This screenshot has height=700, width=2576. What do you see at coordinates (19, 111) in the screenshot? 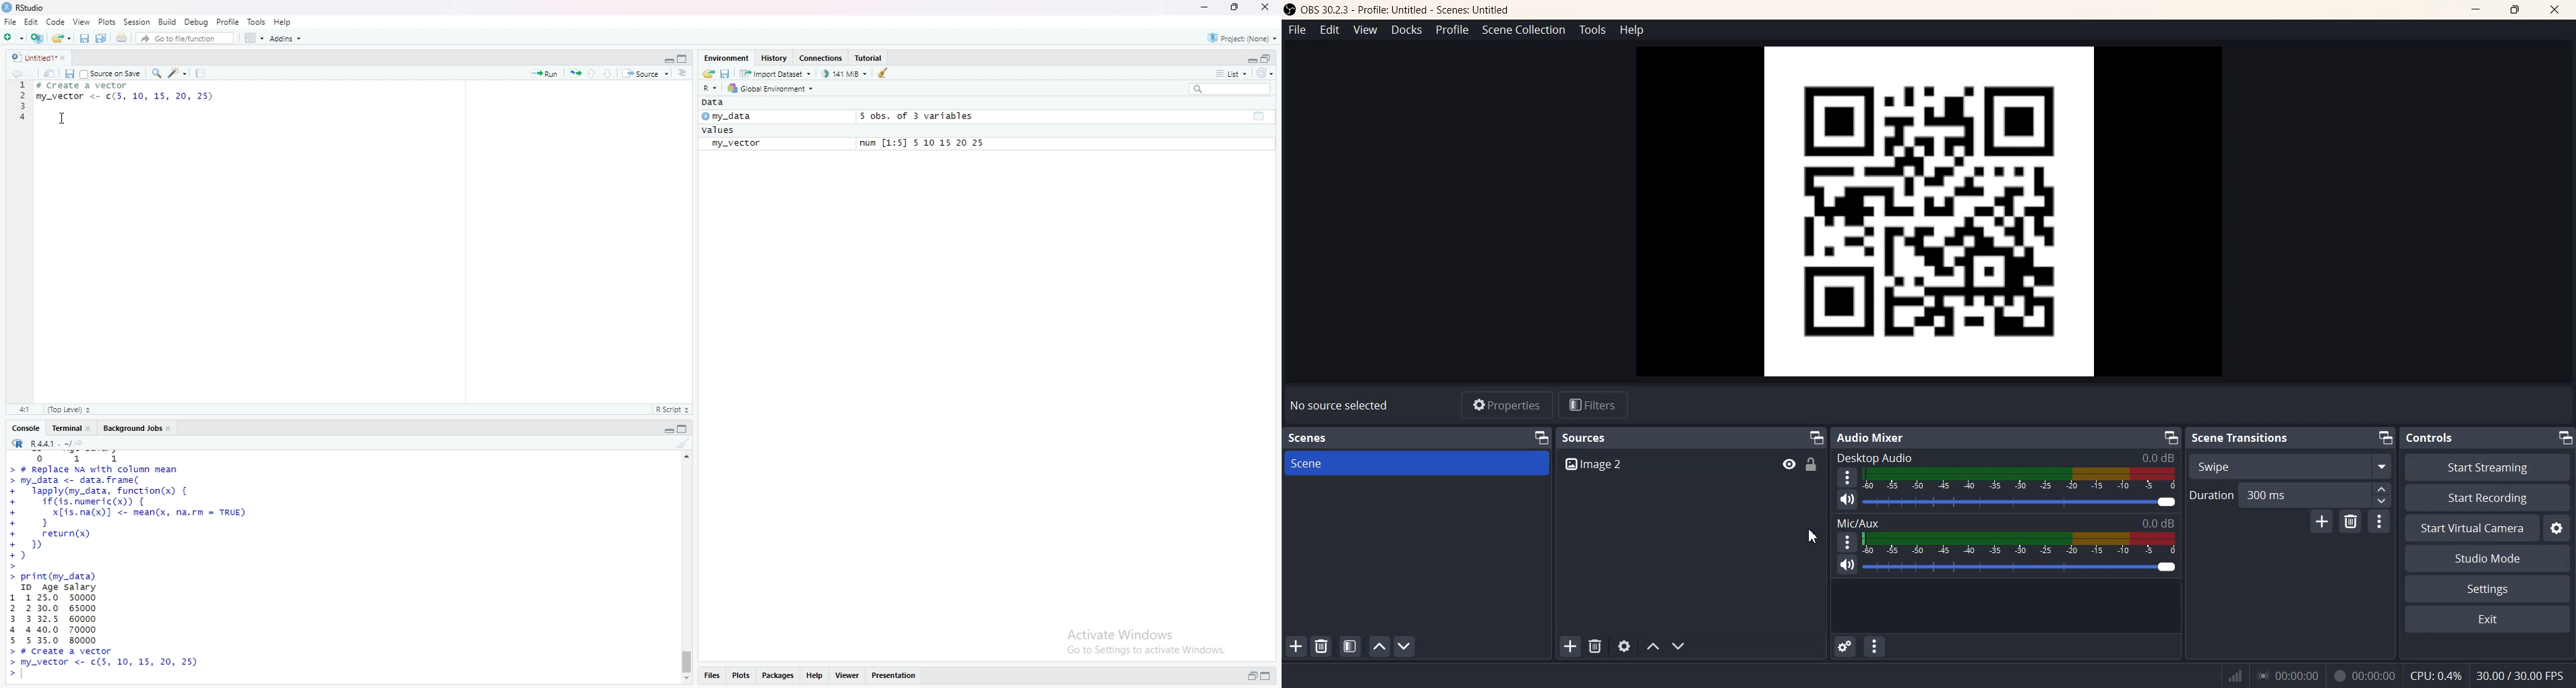
I see `line numbers` at bounding box center [19, 111].